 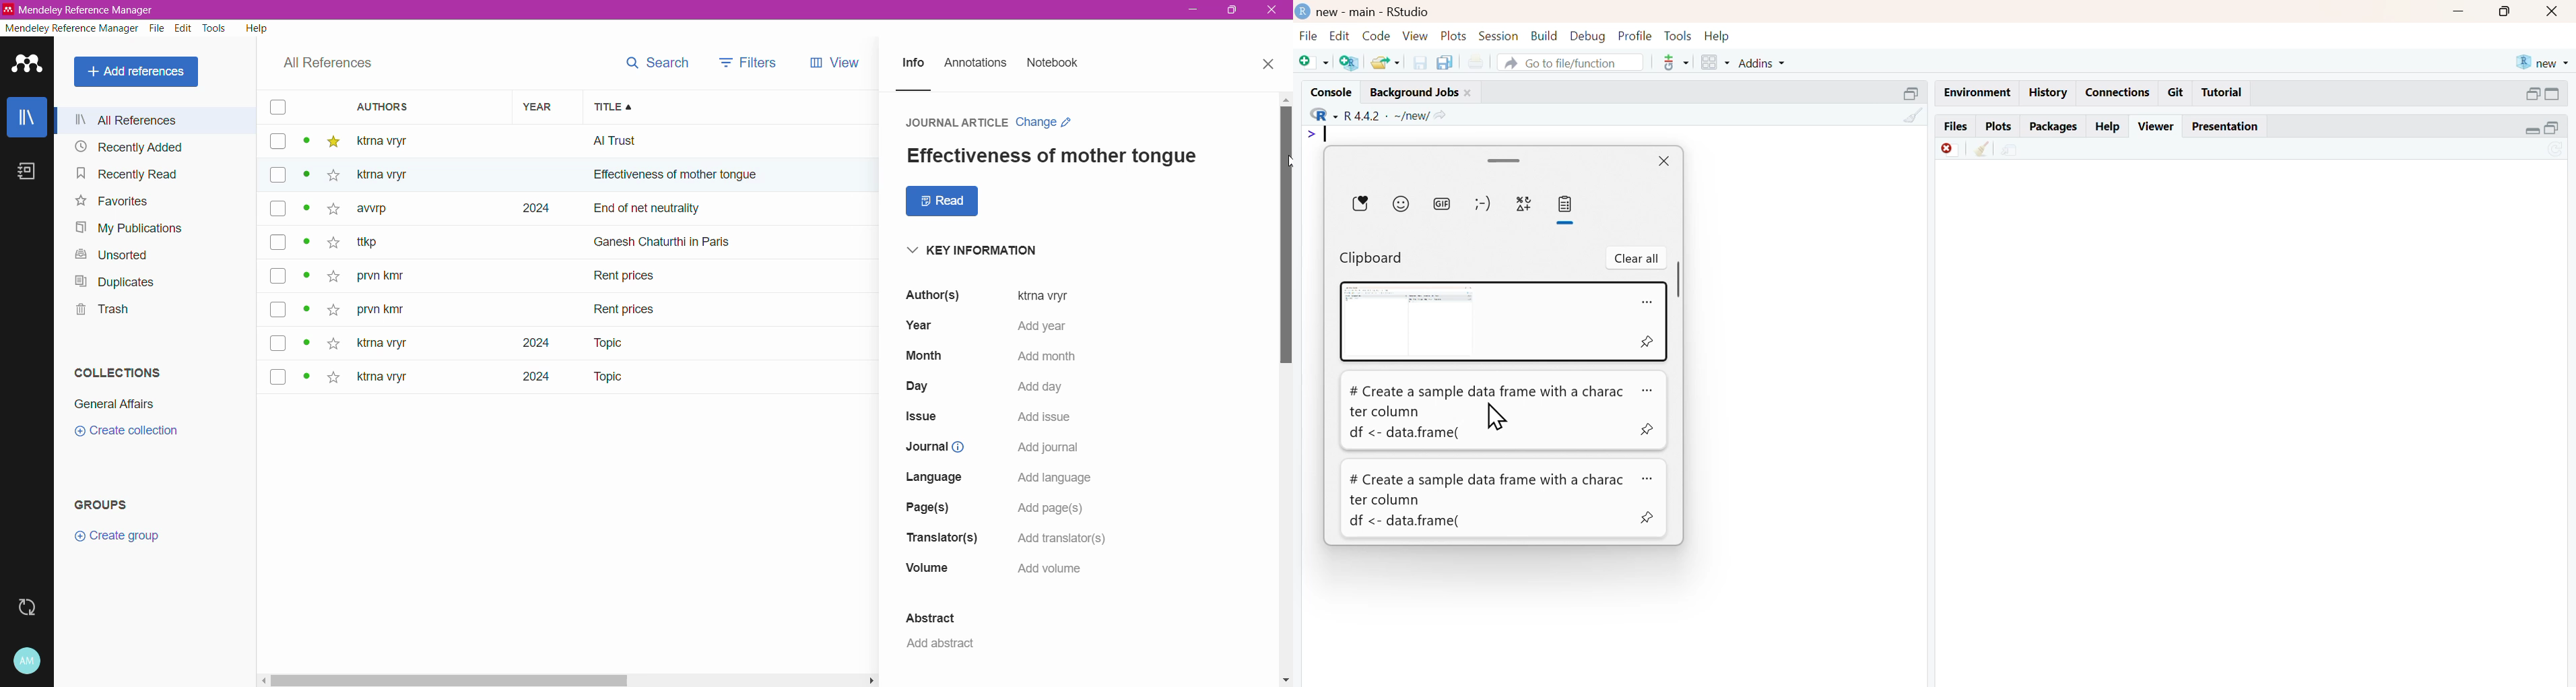 What do you see at coordinates (391, 175) in the screenshot?
I see `` at bounding box center [391, 175].